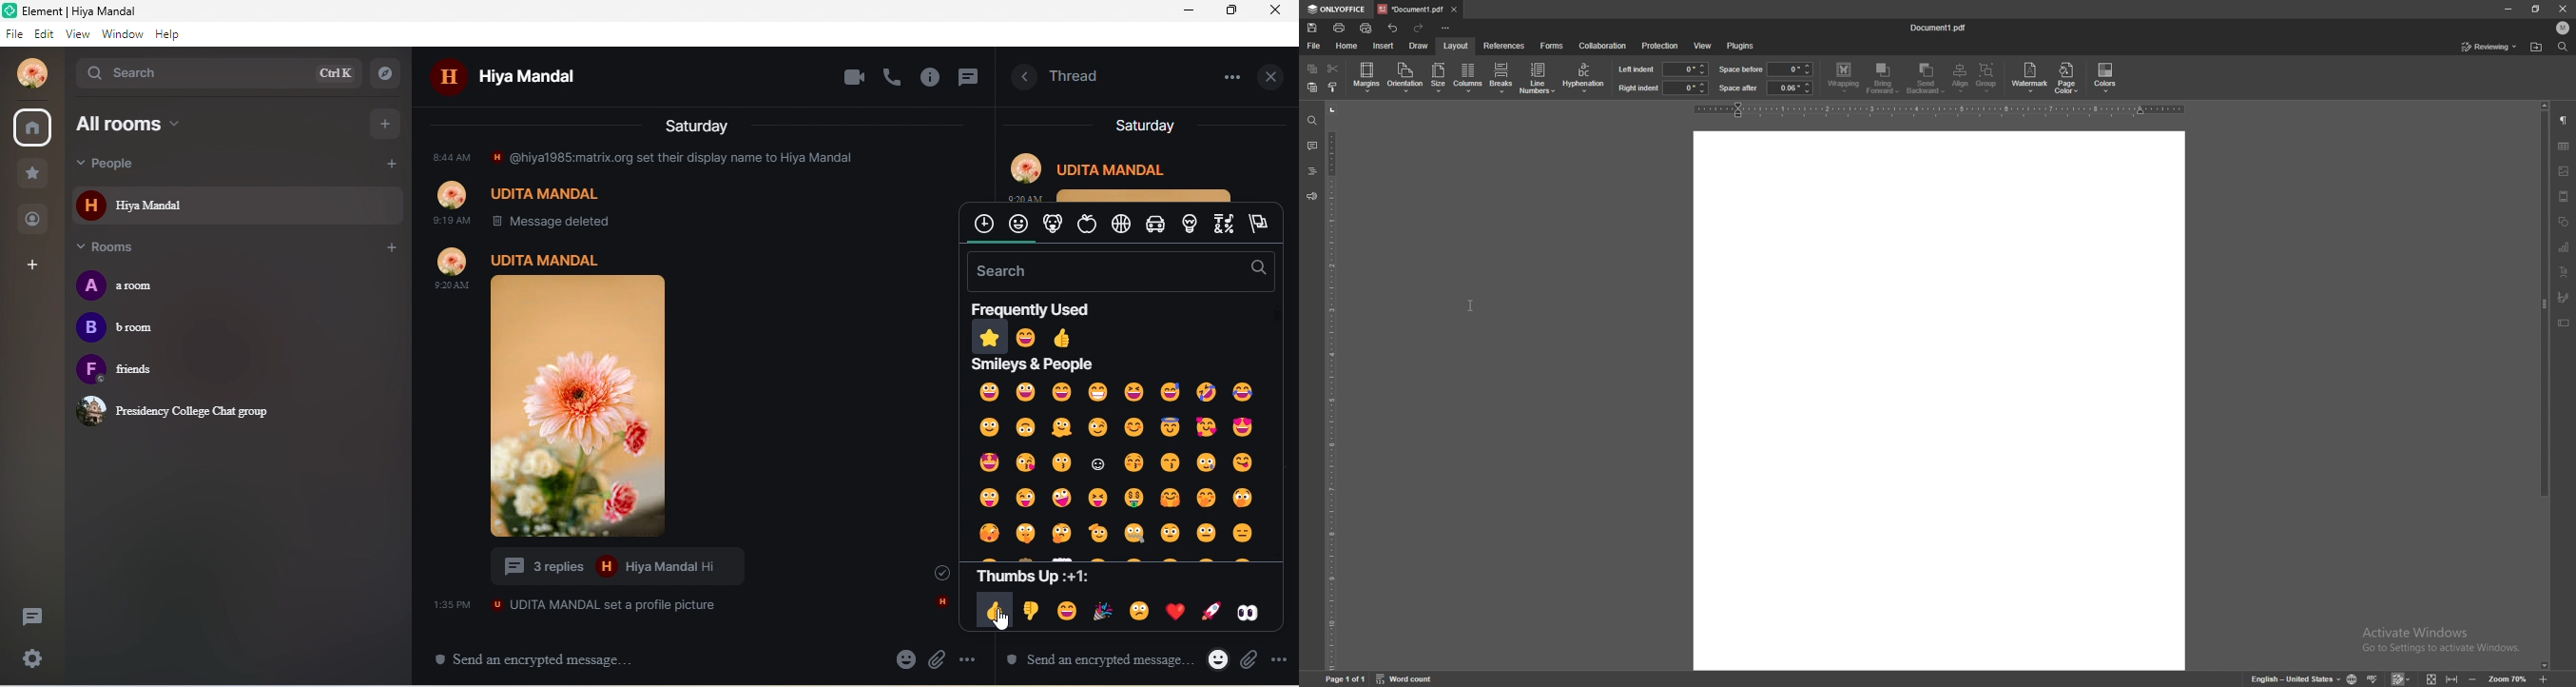 This screenshot has width=2576, height=700. What do you see at coordinates (133, 285) in the screenshot?
I see `a room` at bounding box center [133, 285].